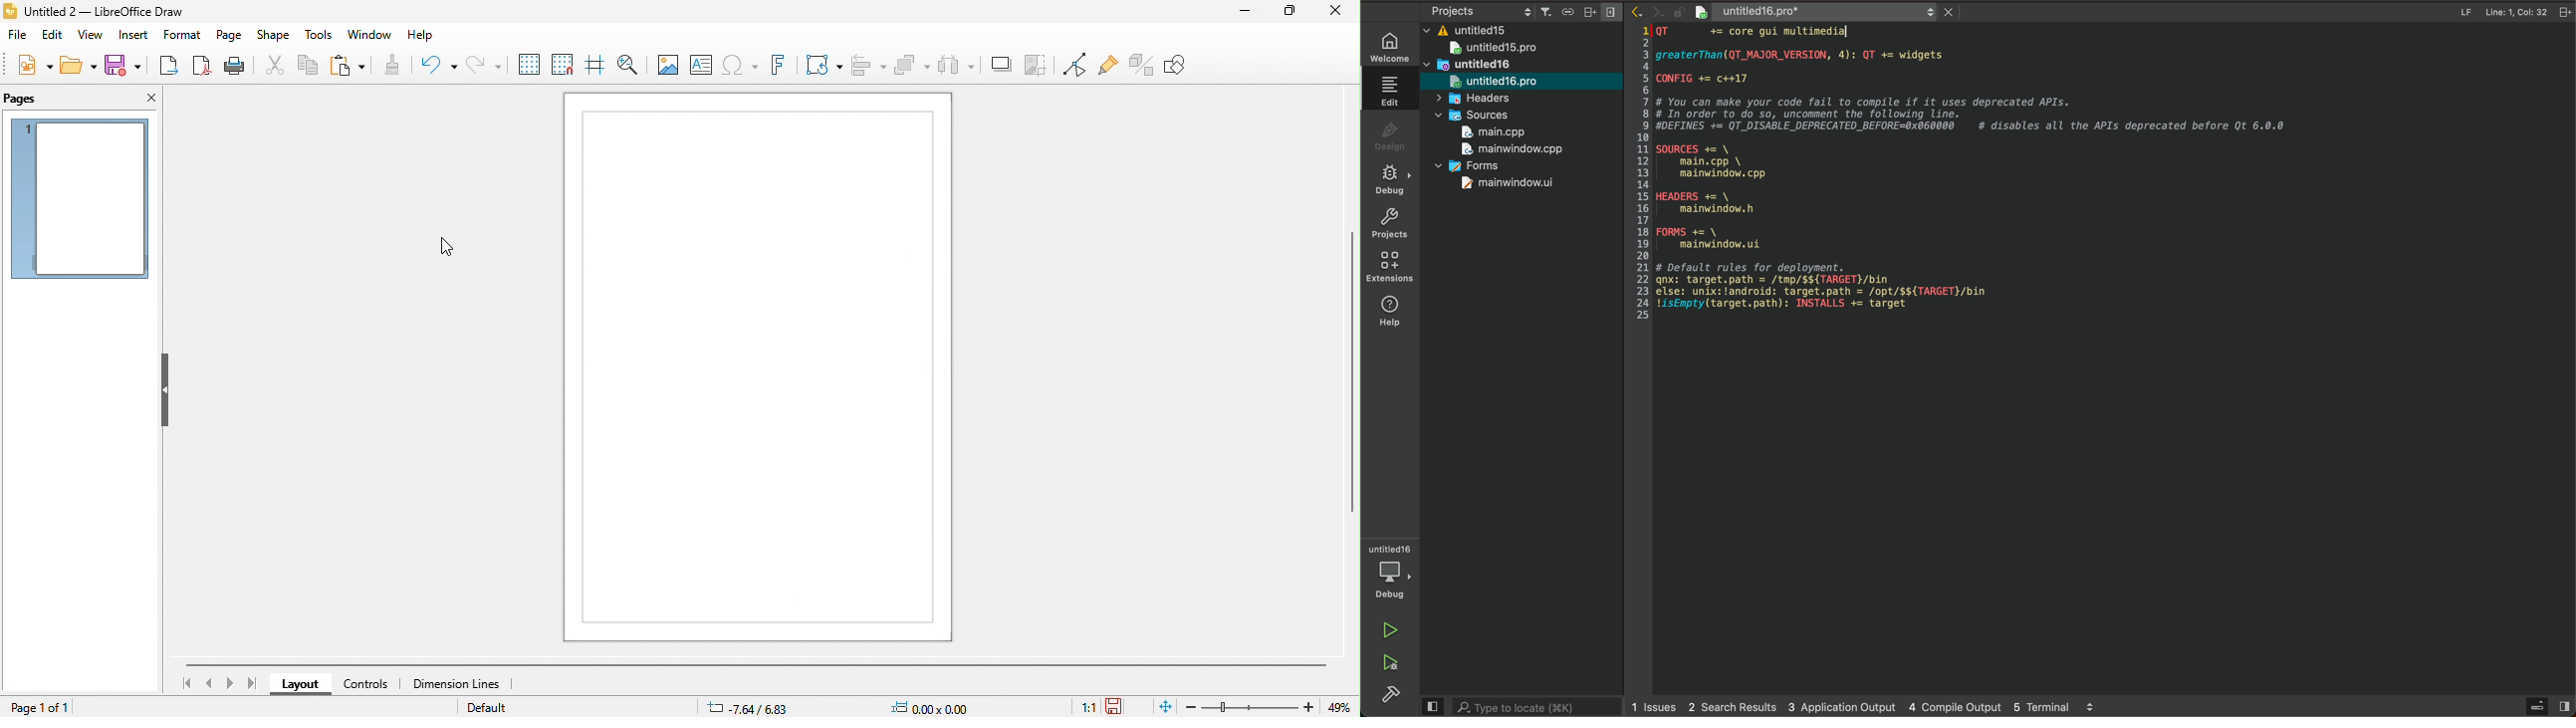  I want to click on close pane, so click(146, 97).